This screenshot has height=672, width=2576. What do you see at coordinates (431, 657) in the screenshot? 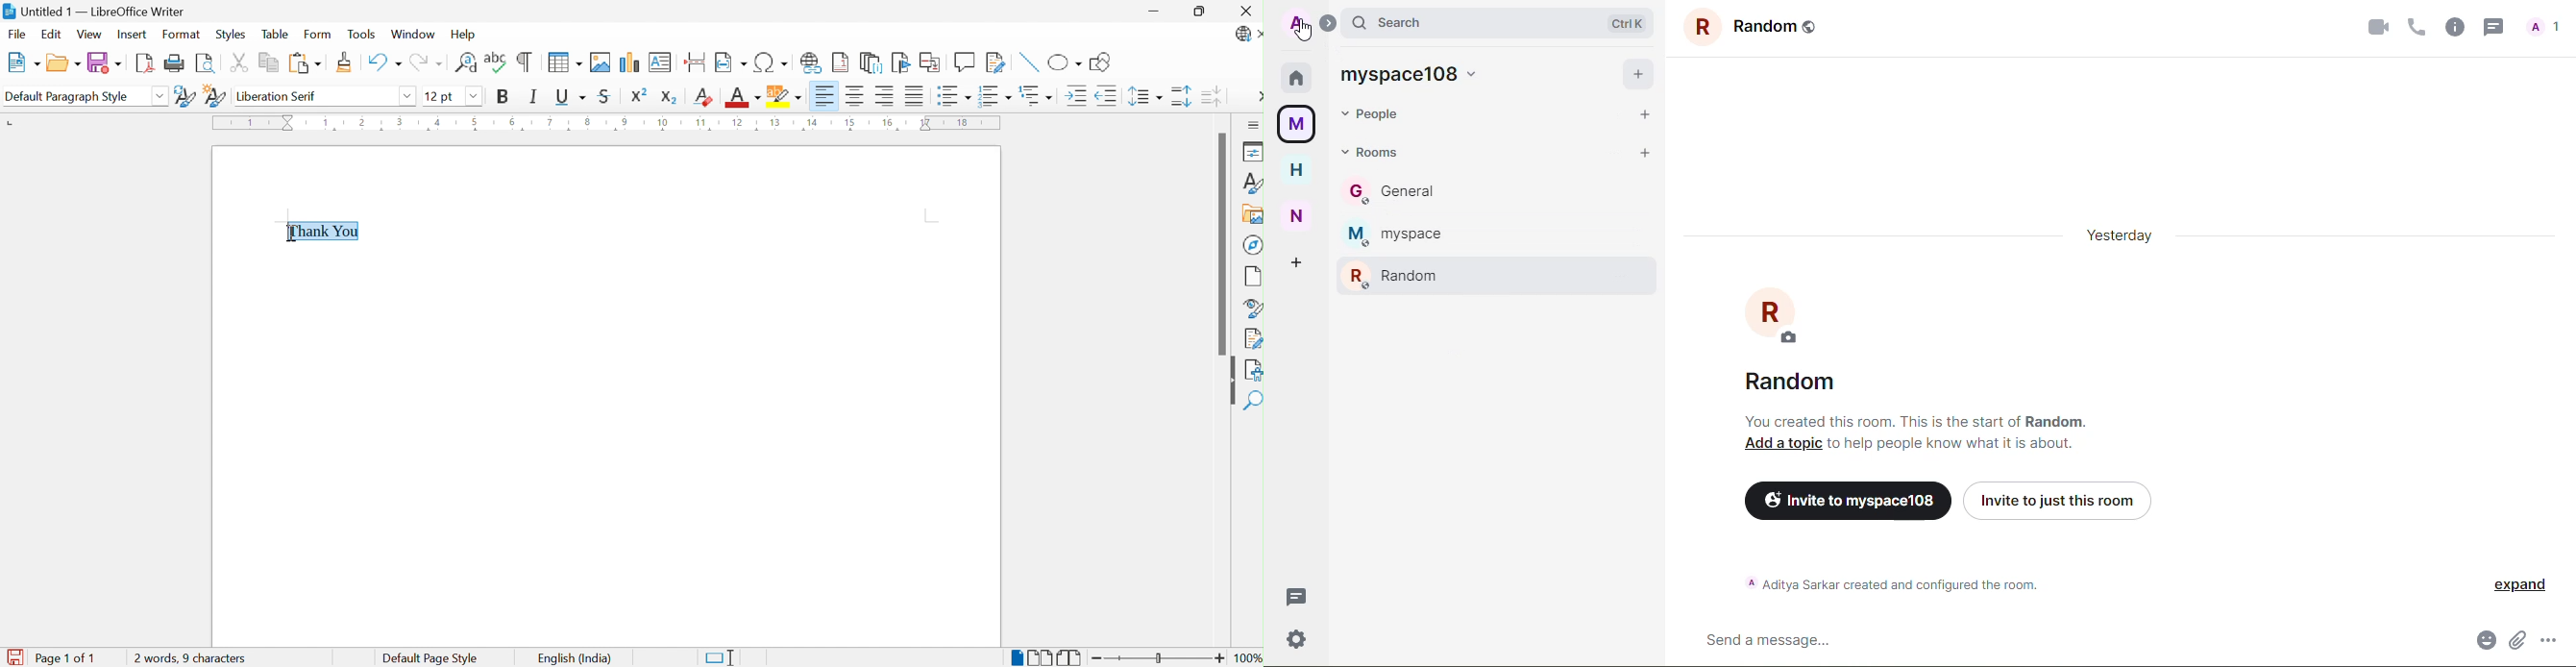
I see `Default Page Style` at bounding box center [431, 657].